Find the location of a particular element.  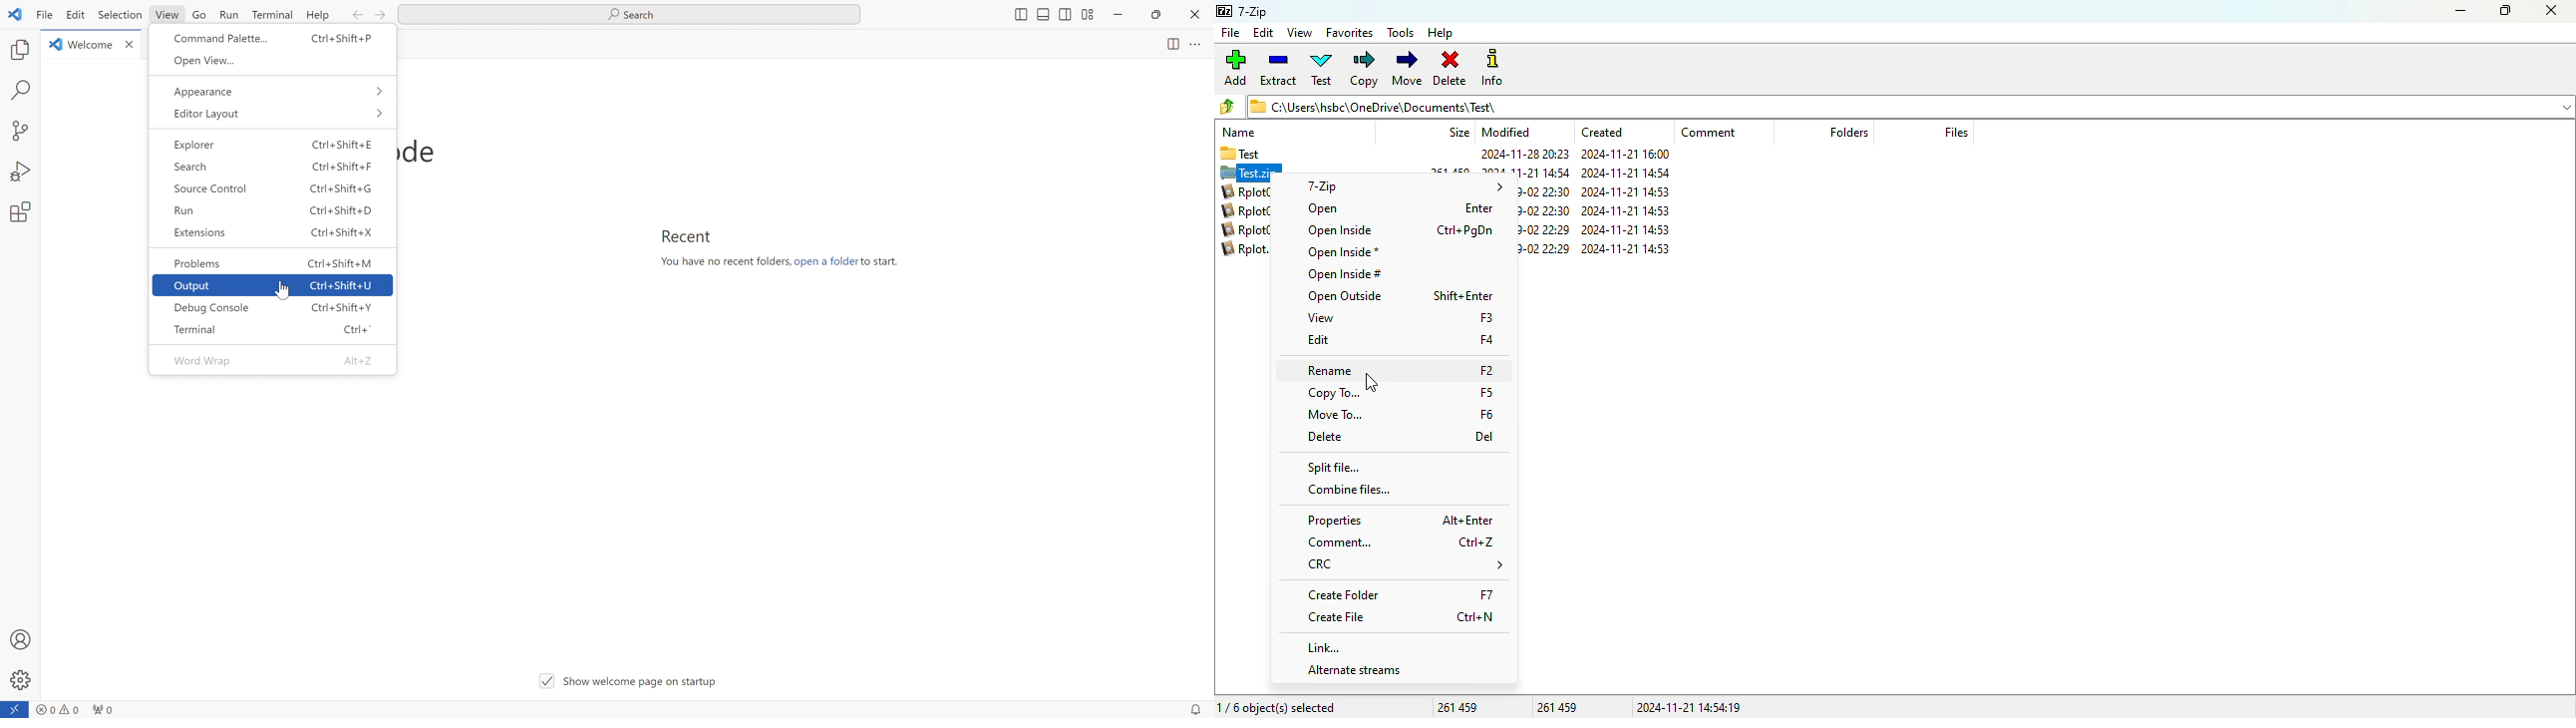

Run is located at coordinates (230, 14).